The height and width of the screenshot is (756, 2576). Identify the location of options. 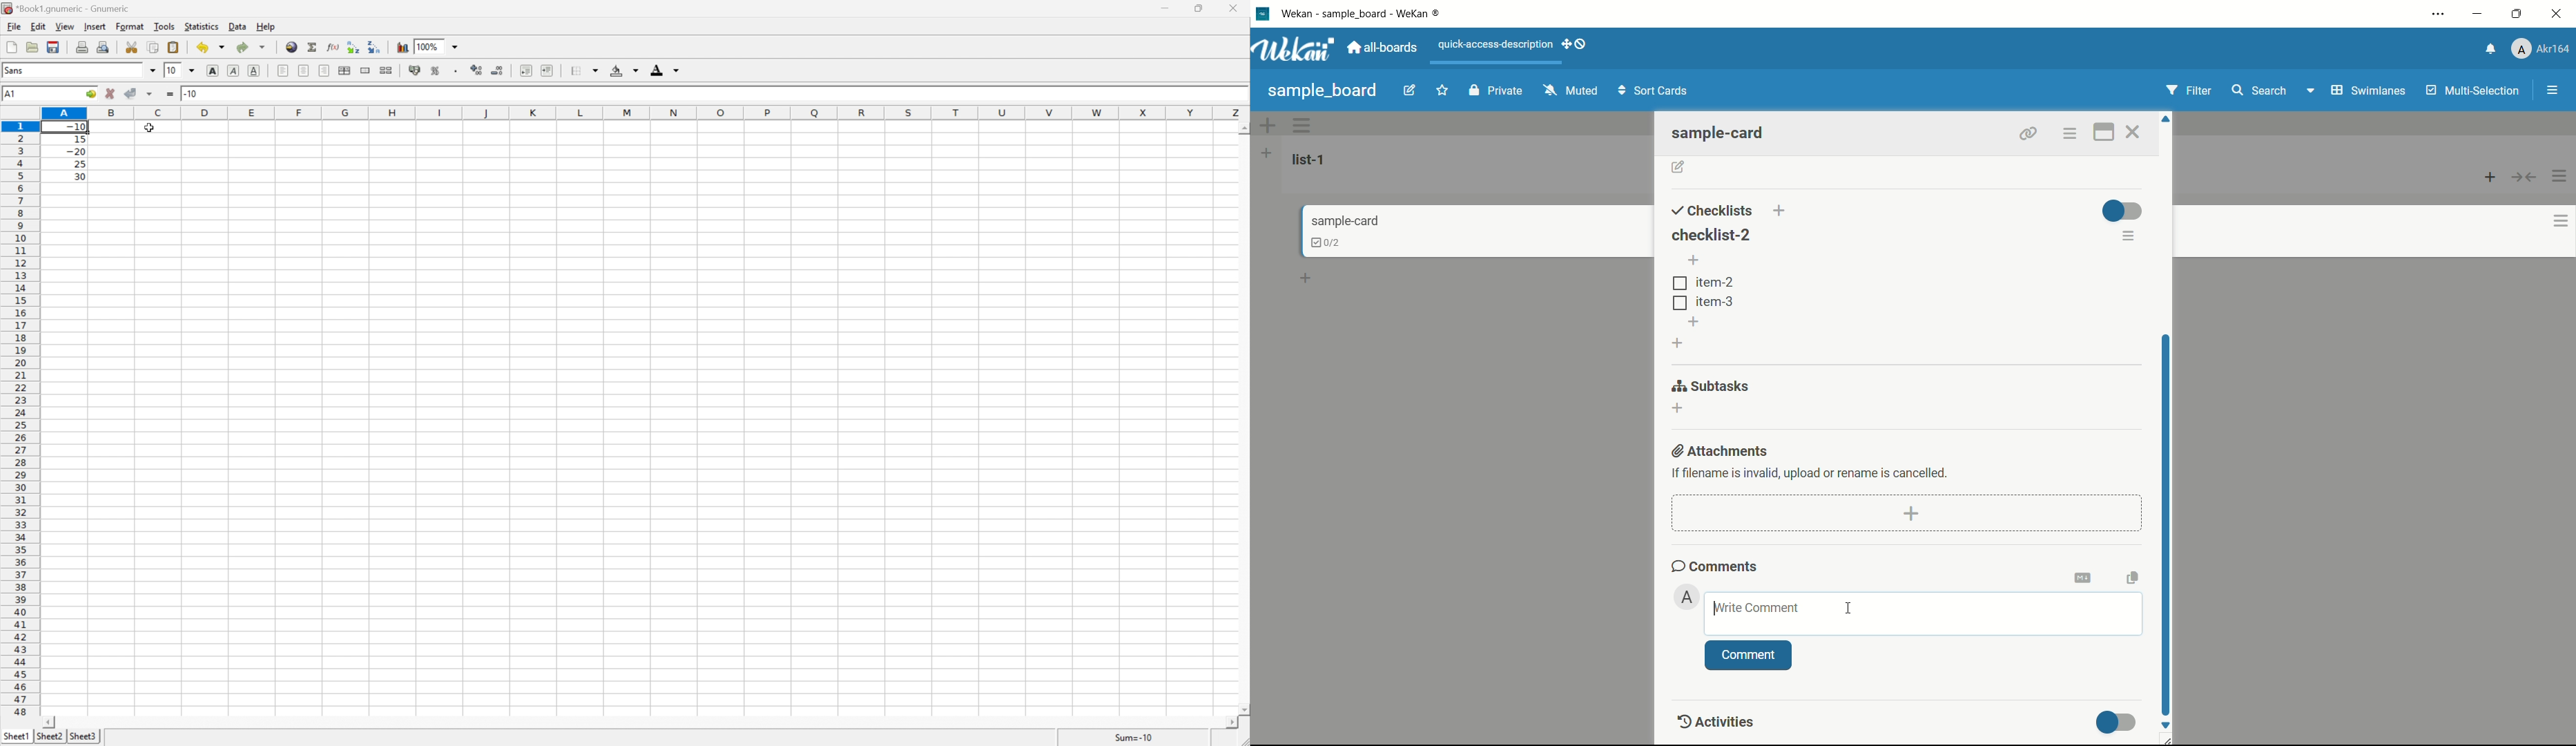
(2071, 133).